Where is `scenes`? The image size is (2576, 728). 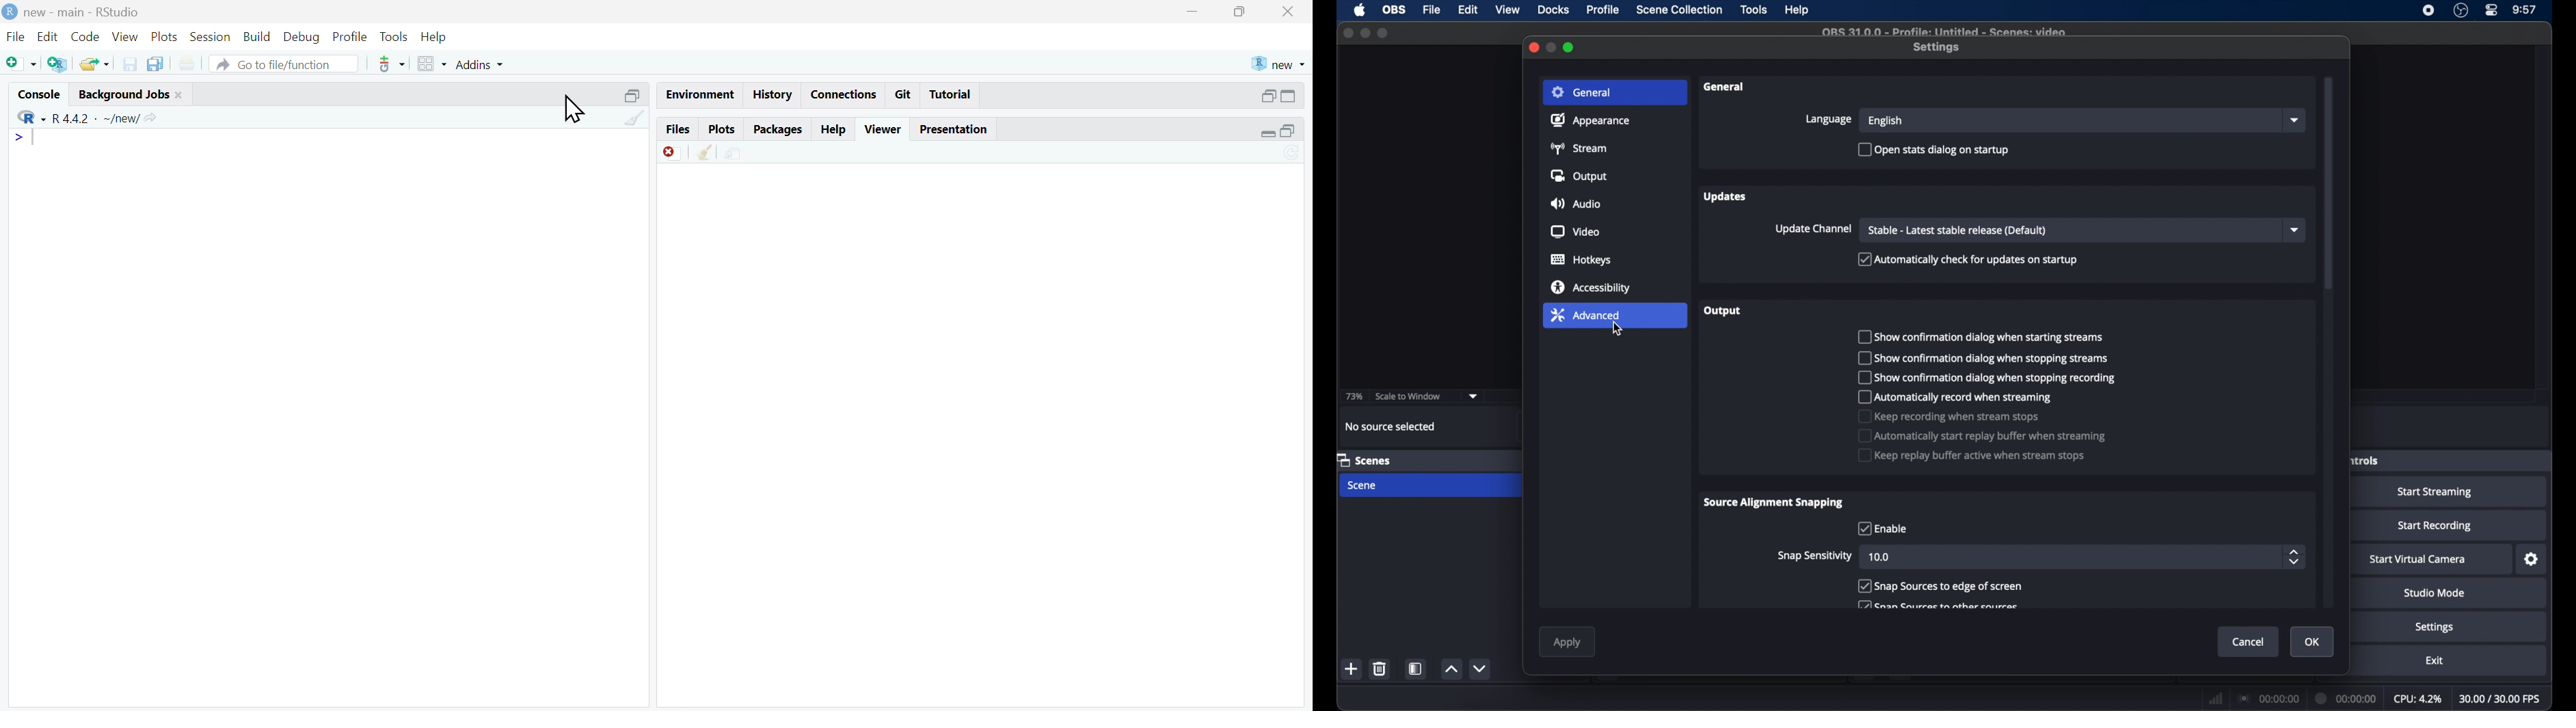 scenes is located at coordinates (1365, 460).